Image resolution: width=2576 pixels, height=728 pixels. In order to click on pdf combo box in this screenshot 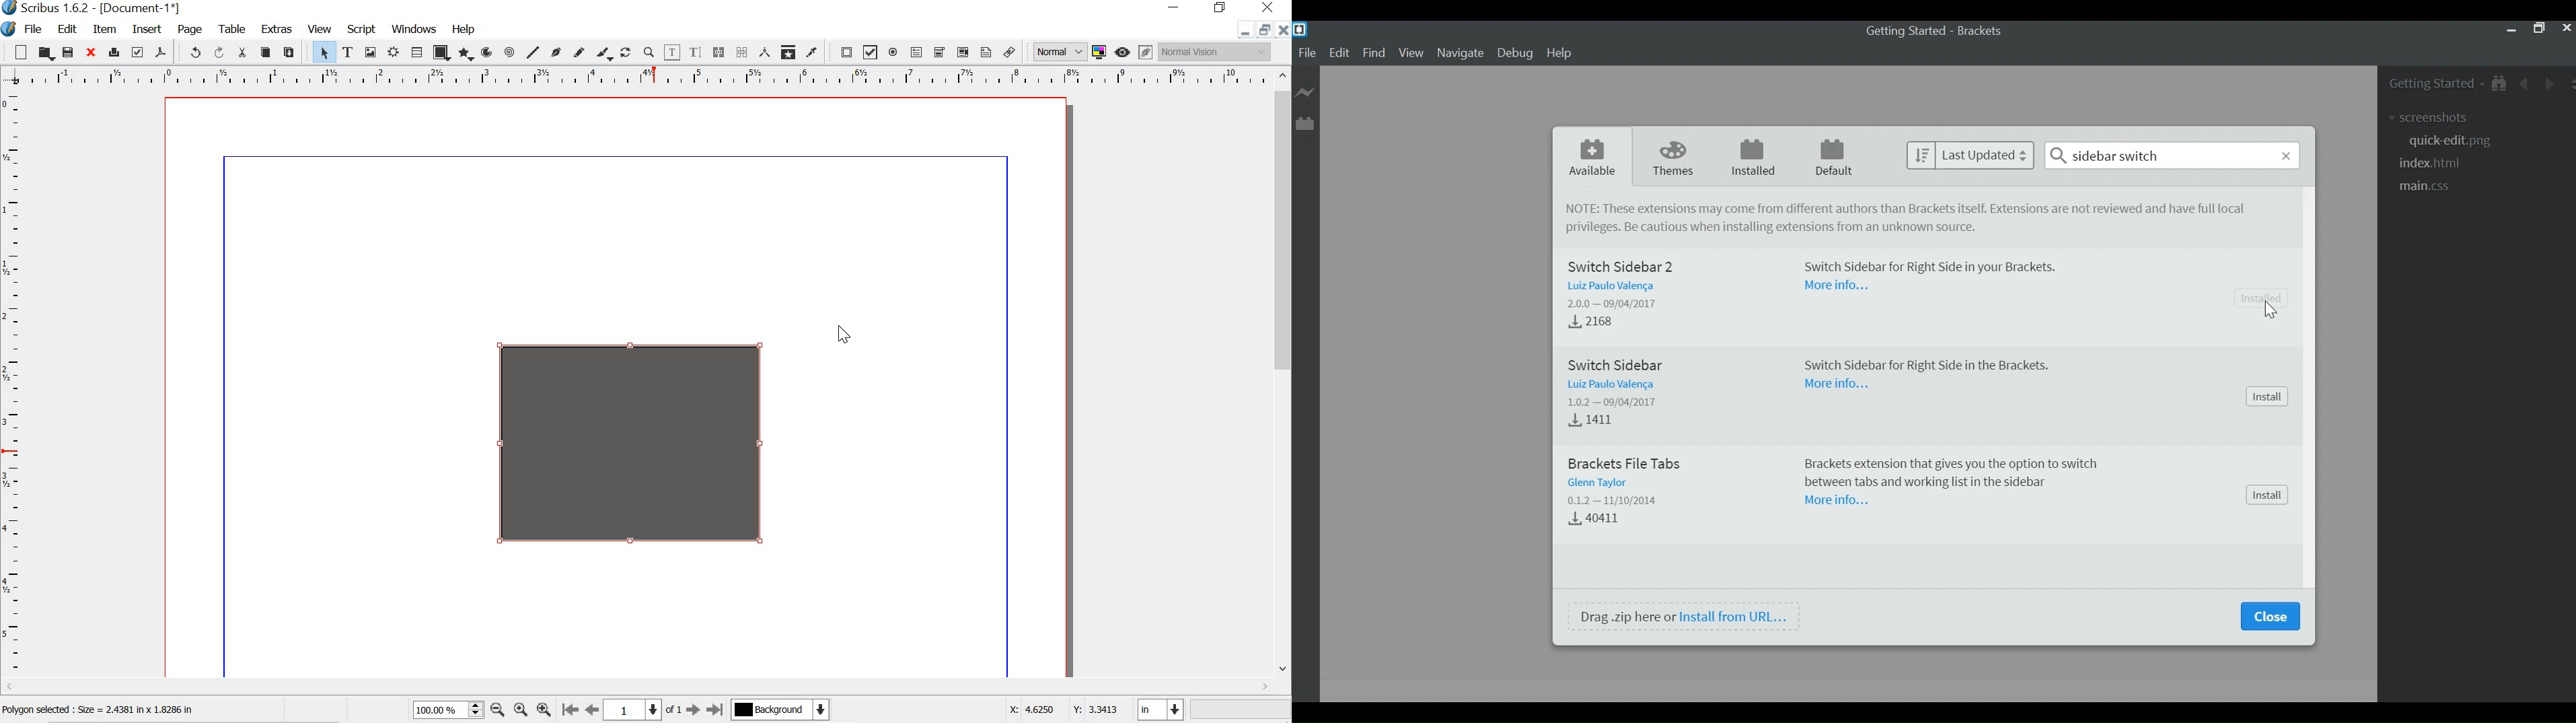, I will do `click(939, 51)`.